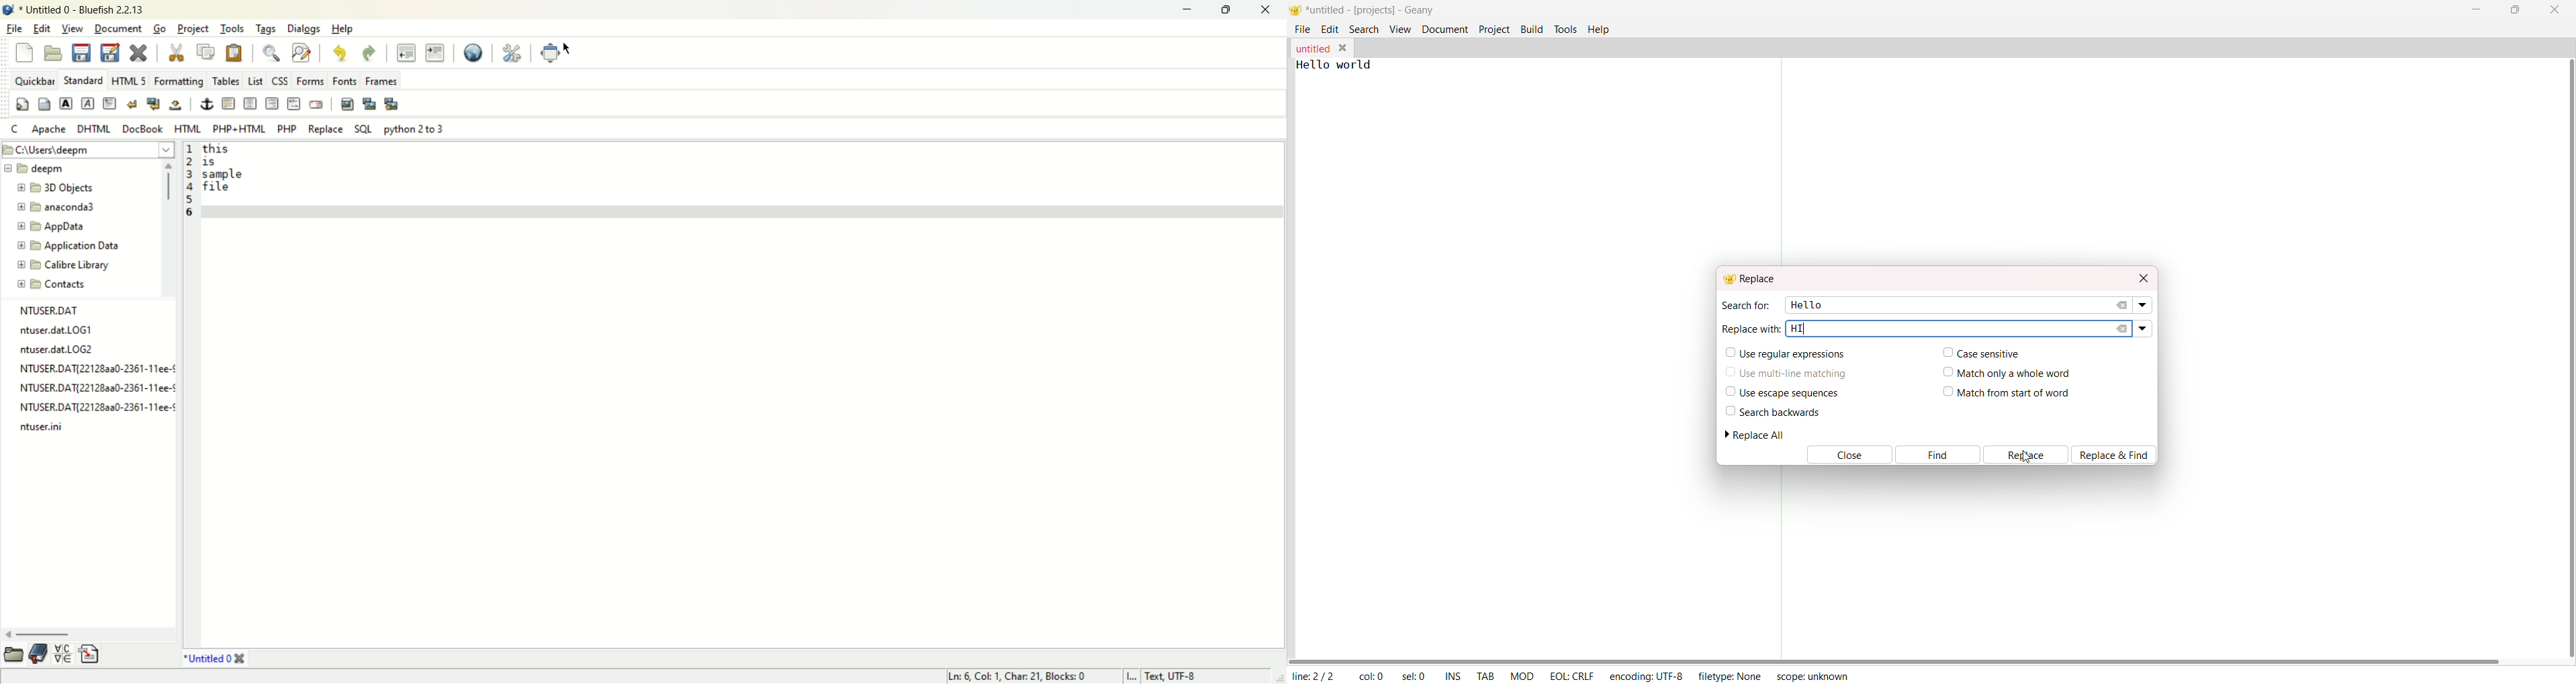 The image size is (2576, 700). I want to click on DocBOOK, so click(143, 128).